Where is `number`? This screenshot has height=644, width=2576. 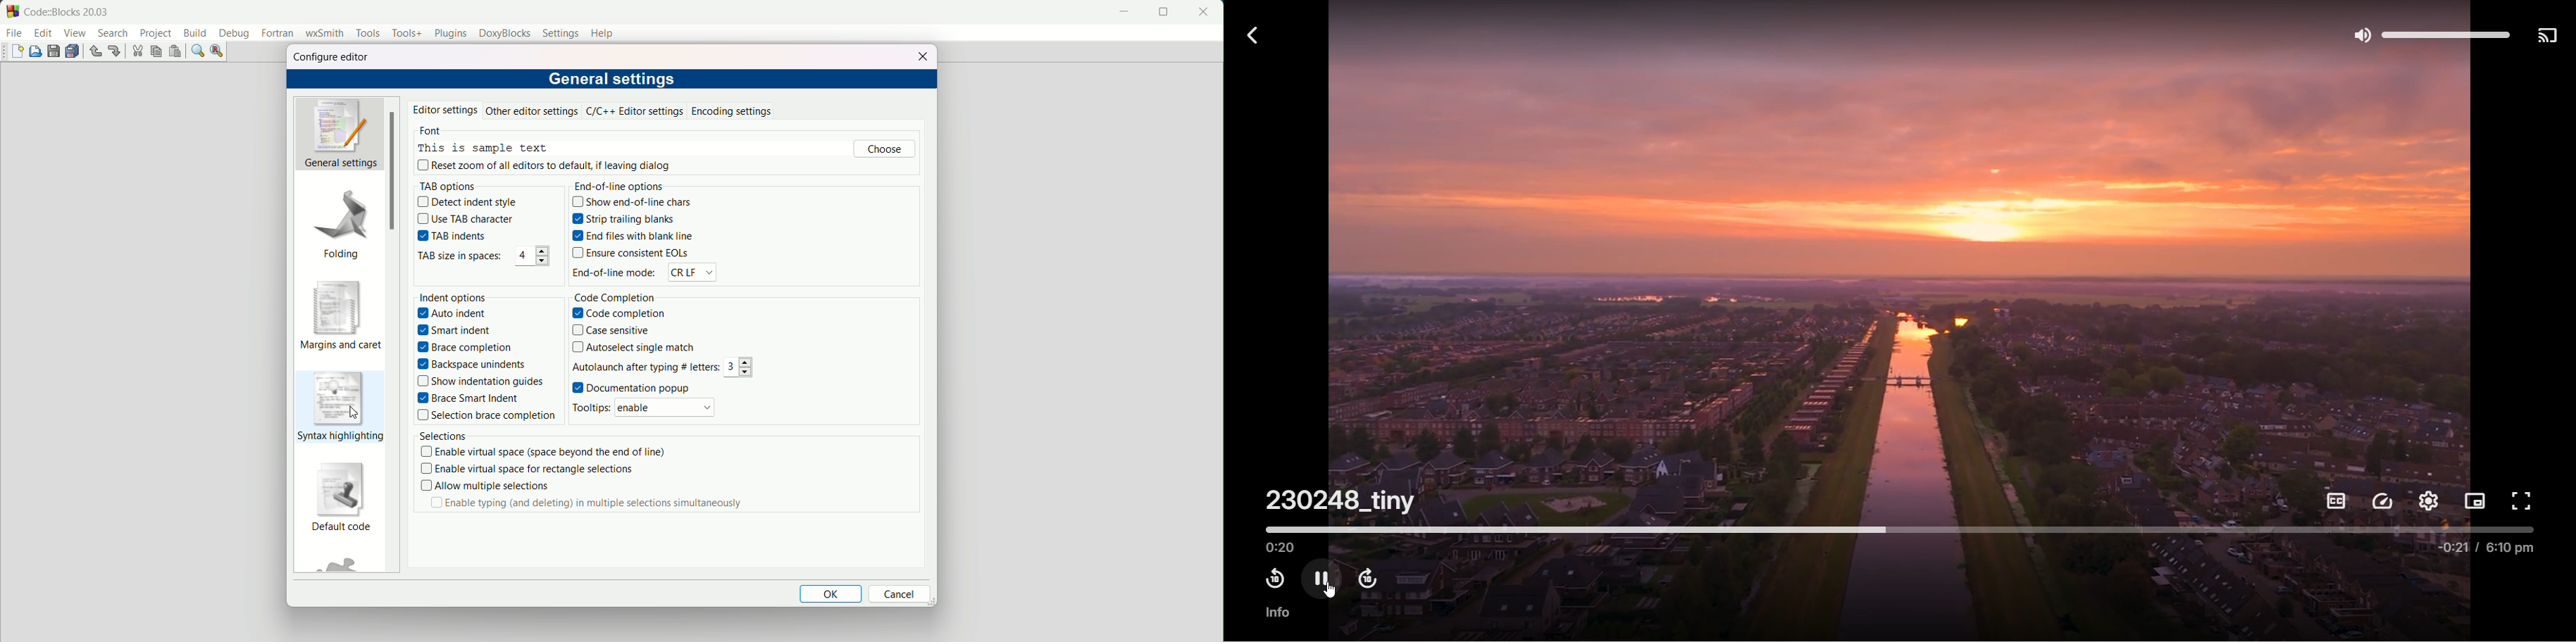
number is located at coordinates (530, 257).